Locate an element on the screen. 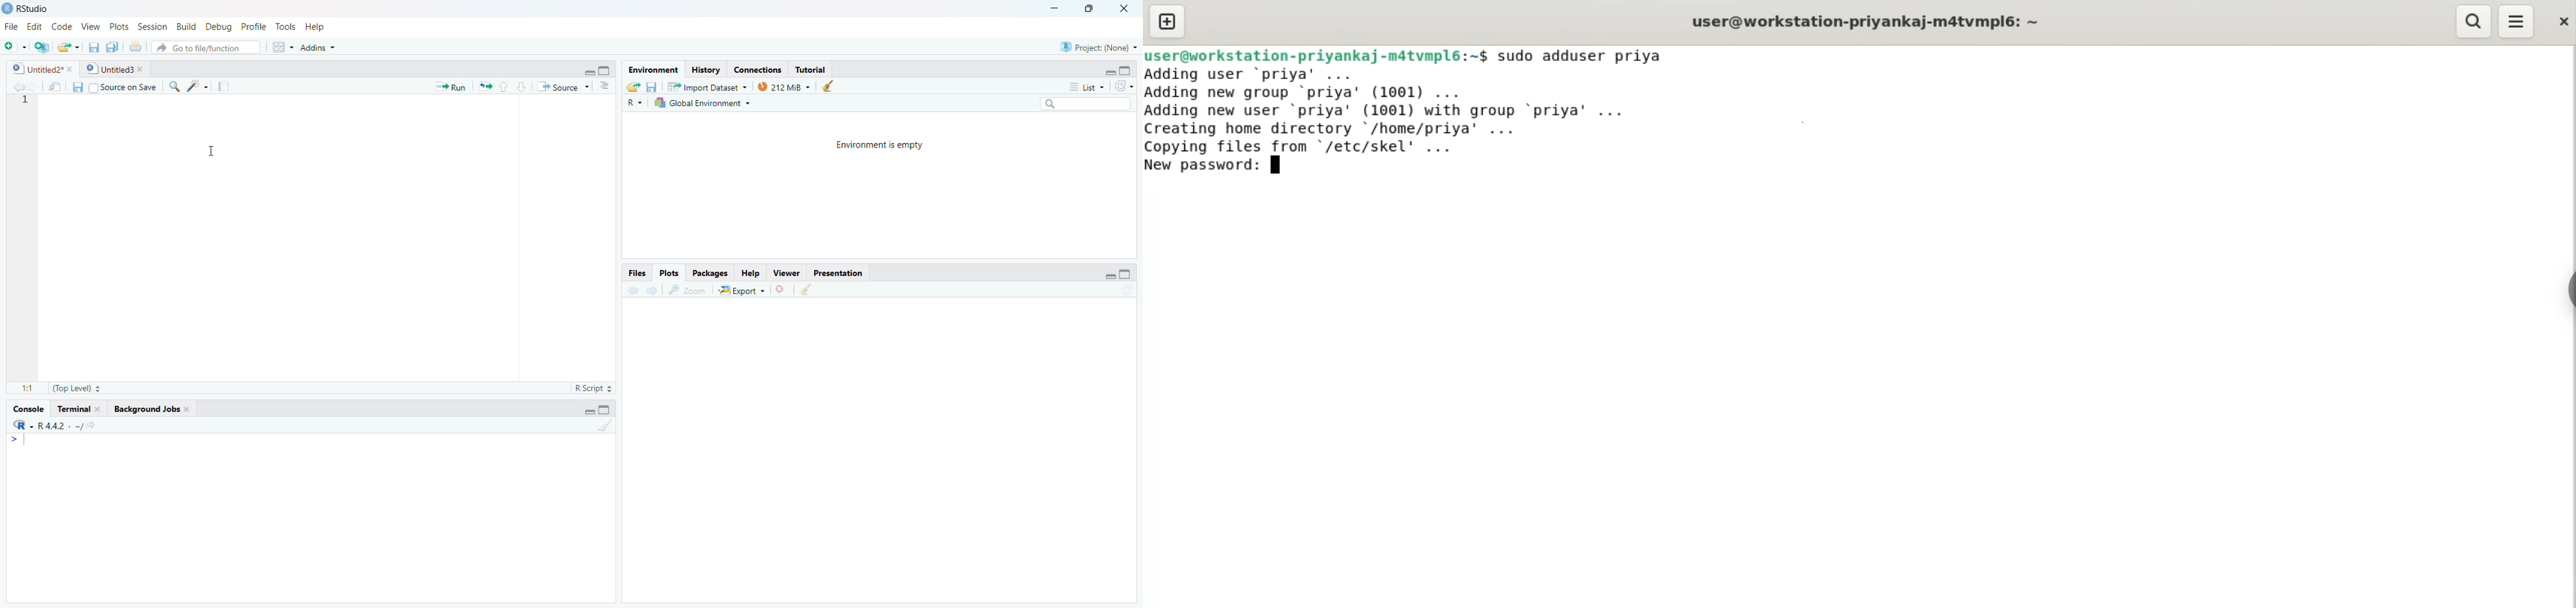 The width and height of the screenshot is (2576, 616). terminal is located at coordinates (79, 410).